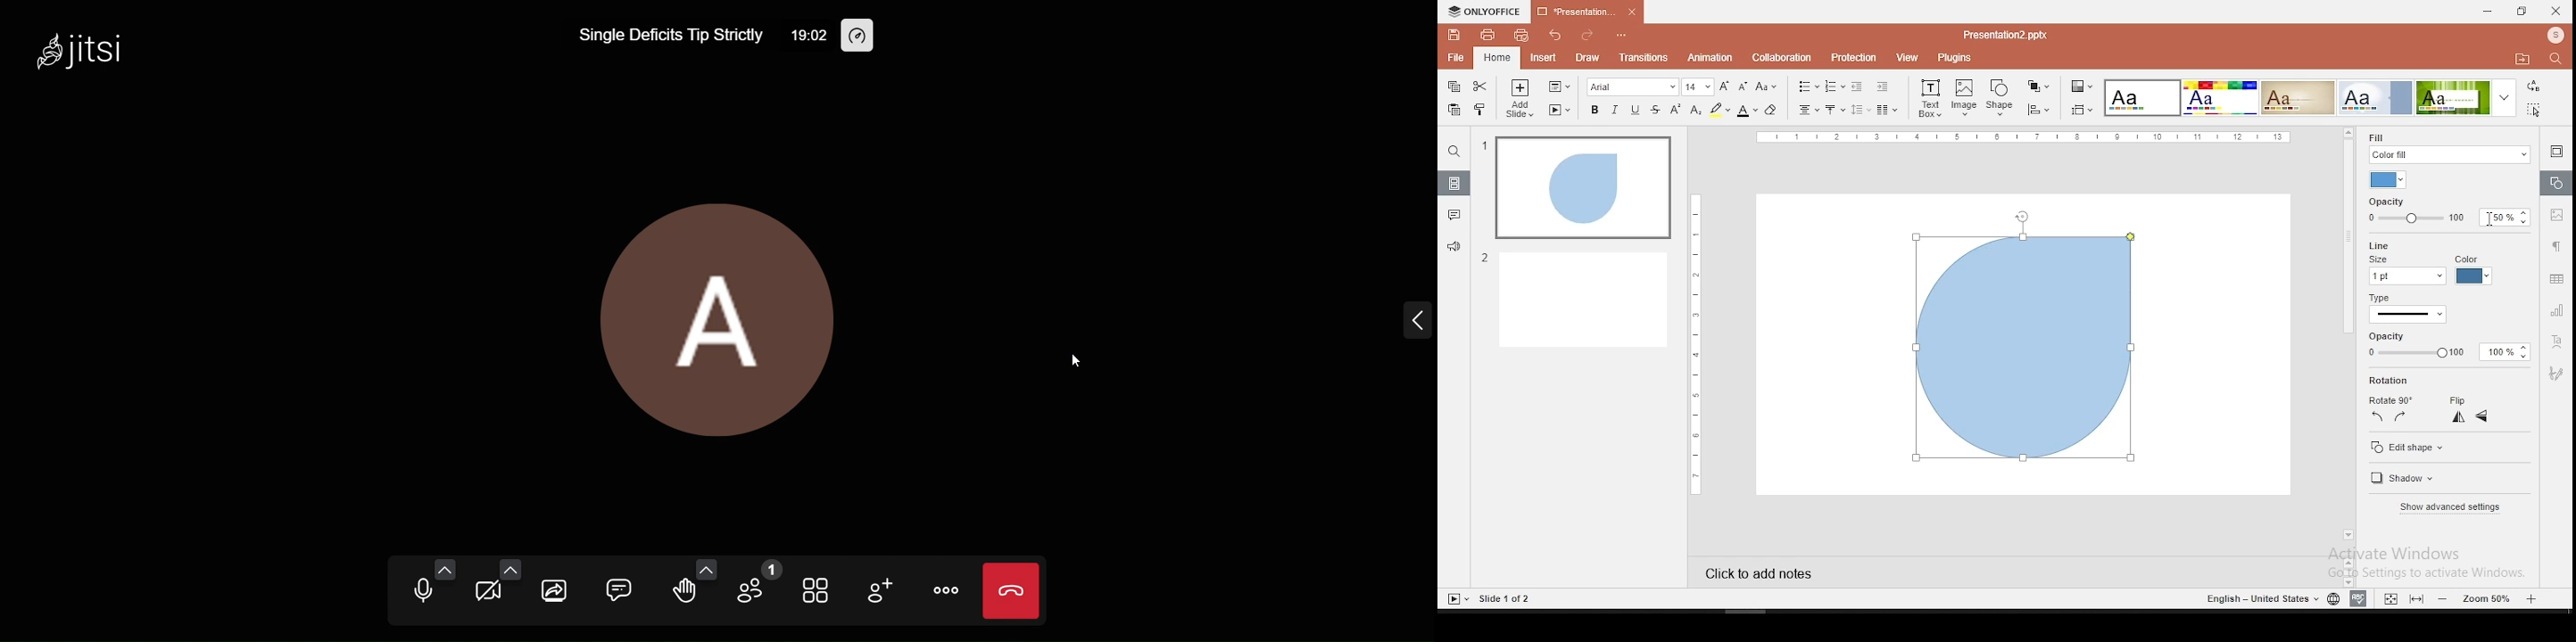  Describe the element at coordinates (2259, 601) in the screenshot. I see `english - united states` at that location.